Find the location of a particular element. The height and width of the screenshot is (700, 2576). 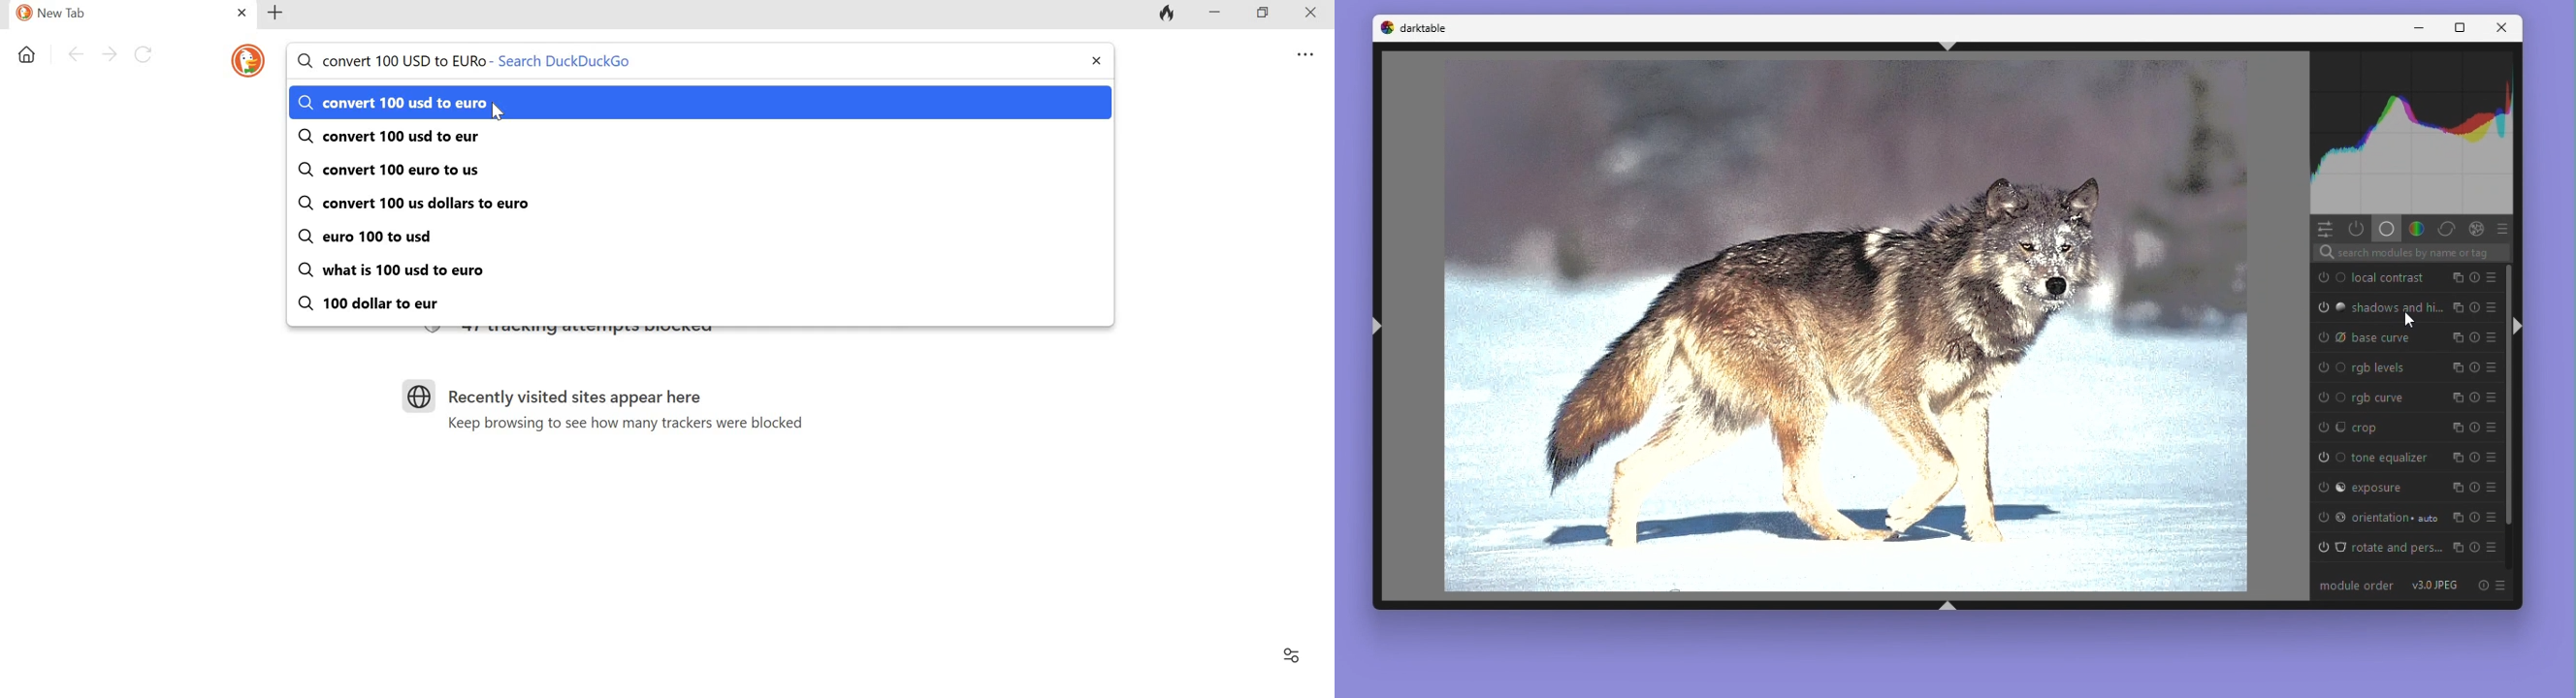

close is located at coordinates (1316, 15).